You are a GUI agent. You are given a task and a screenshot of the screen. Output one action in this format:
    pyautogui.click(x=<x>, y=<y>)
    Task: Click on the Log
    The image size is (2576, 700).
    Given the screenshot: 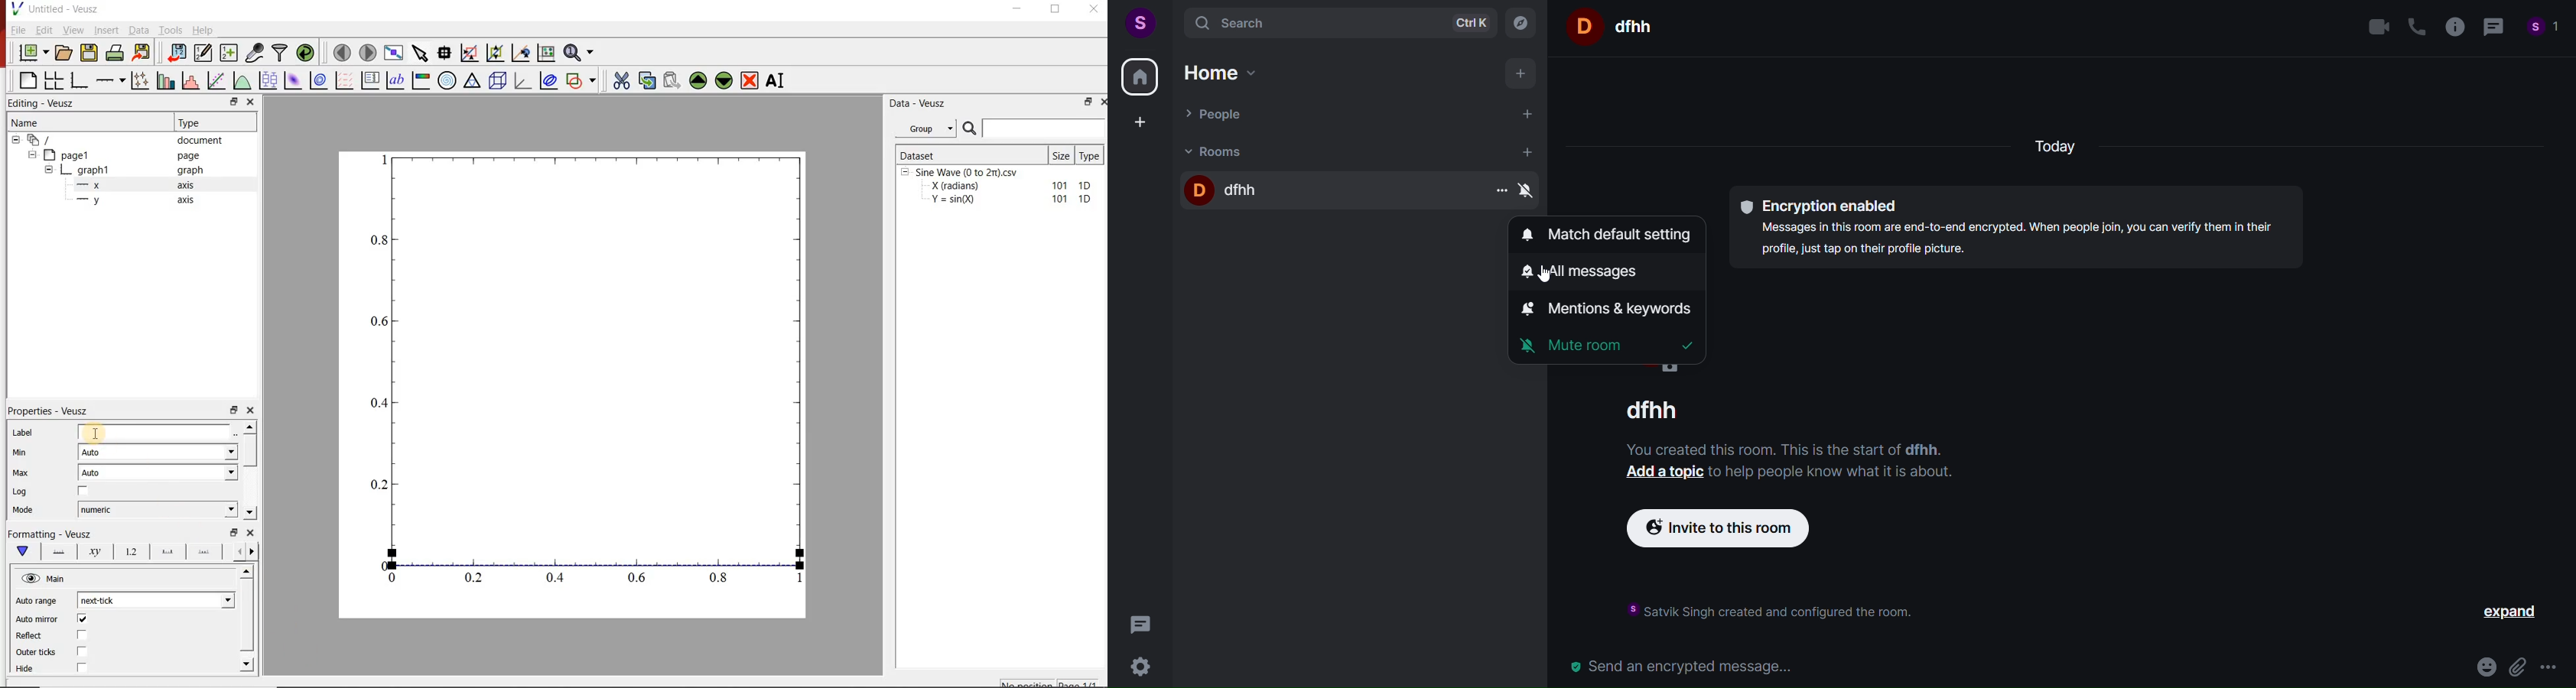 What is the action you would take?
    pyautogui.click(x=20, y=492)
    